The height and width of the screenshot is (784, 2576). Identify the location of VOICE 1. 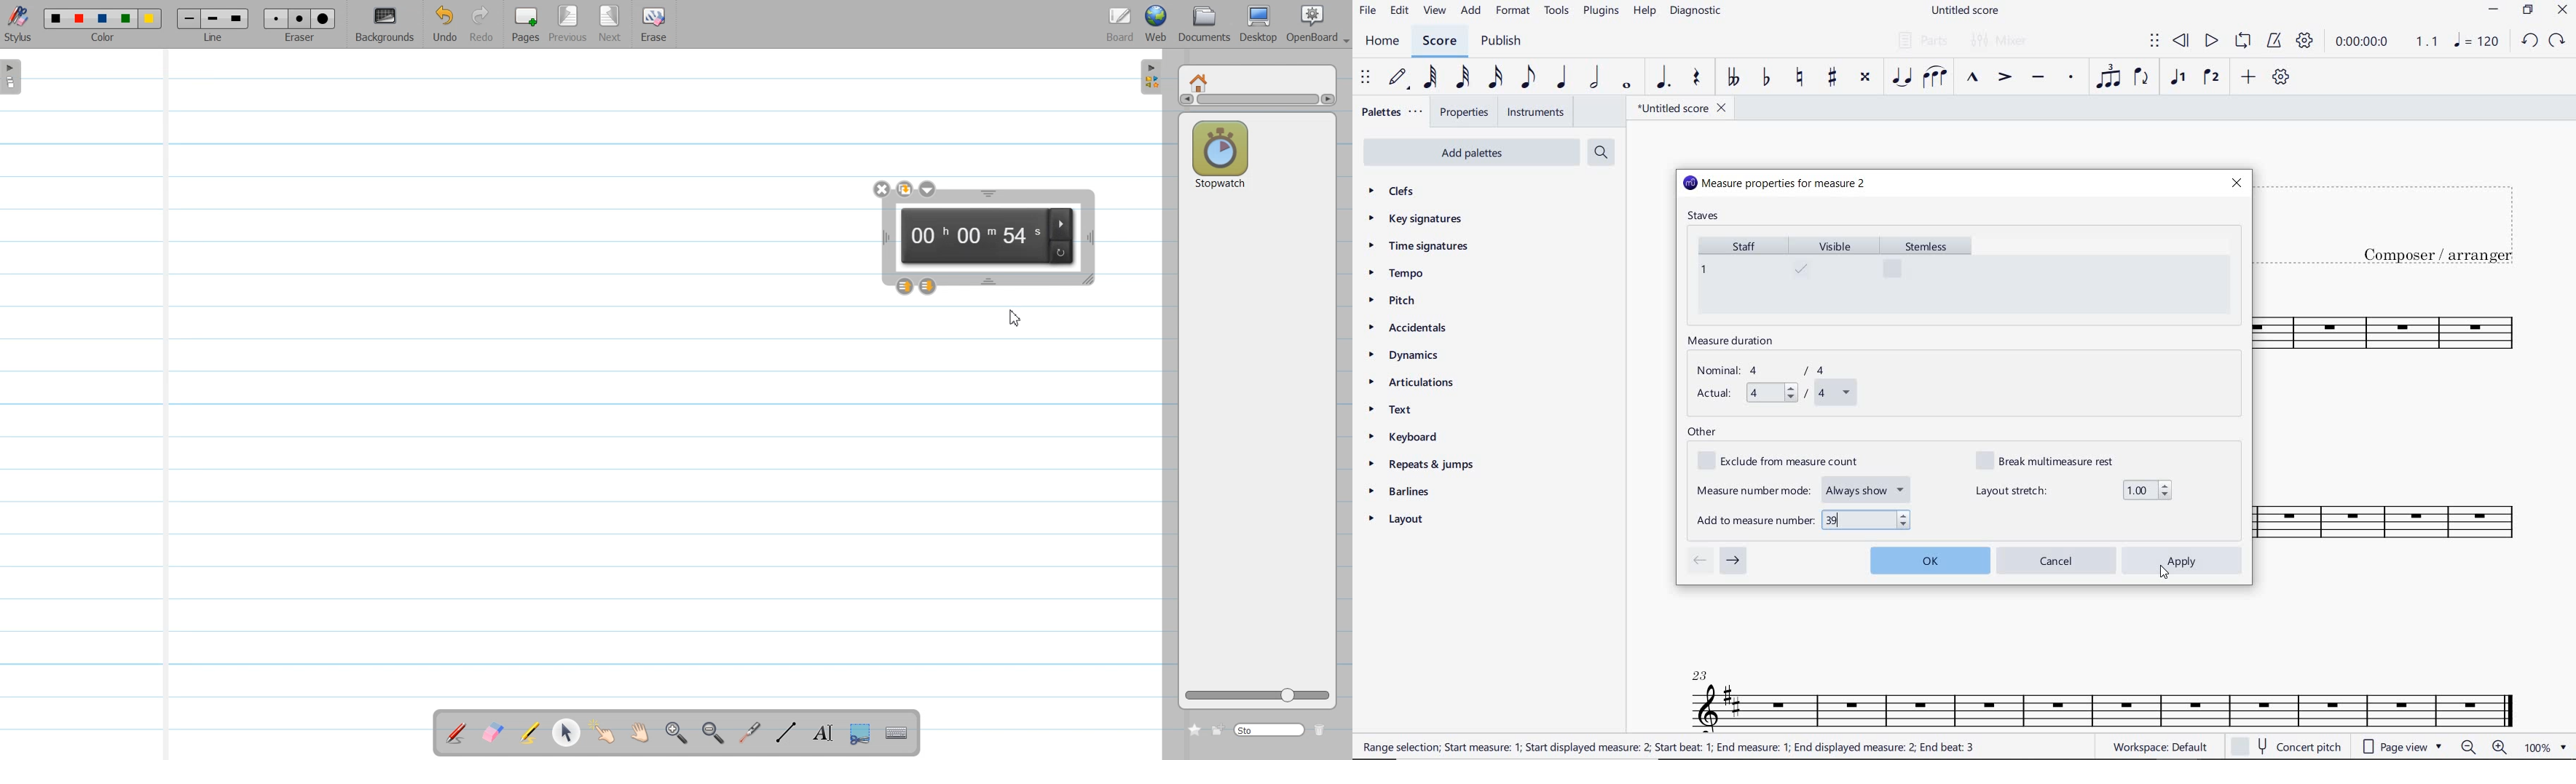
(2177, 78).